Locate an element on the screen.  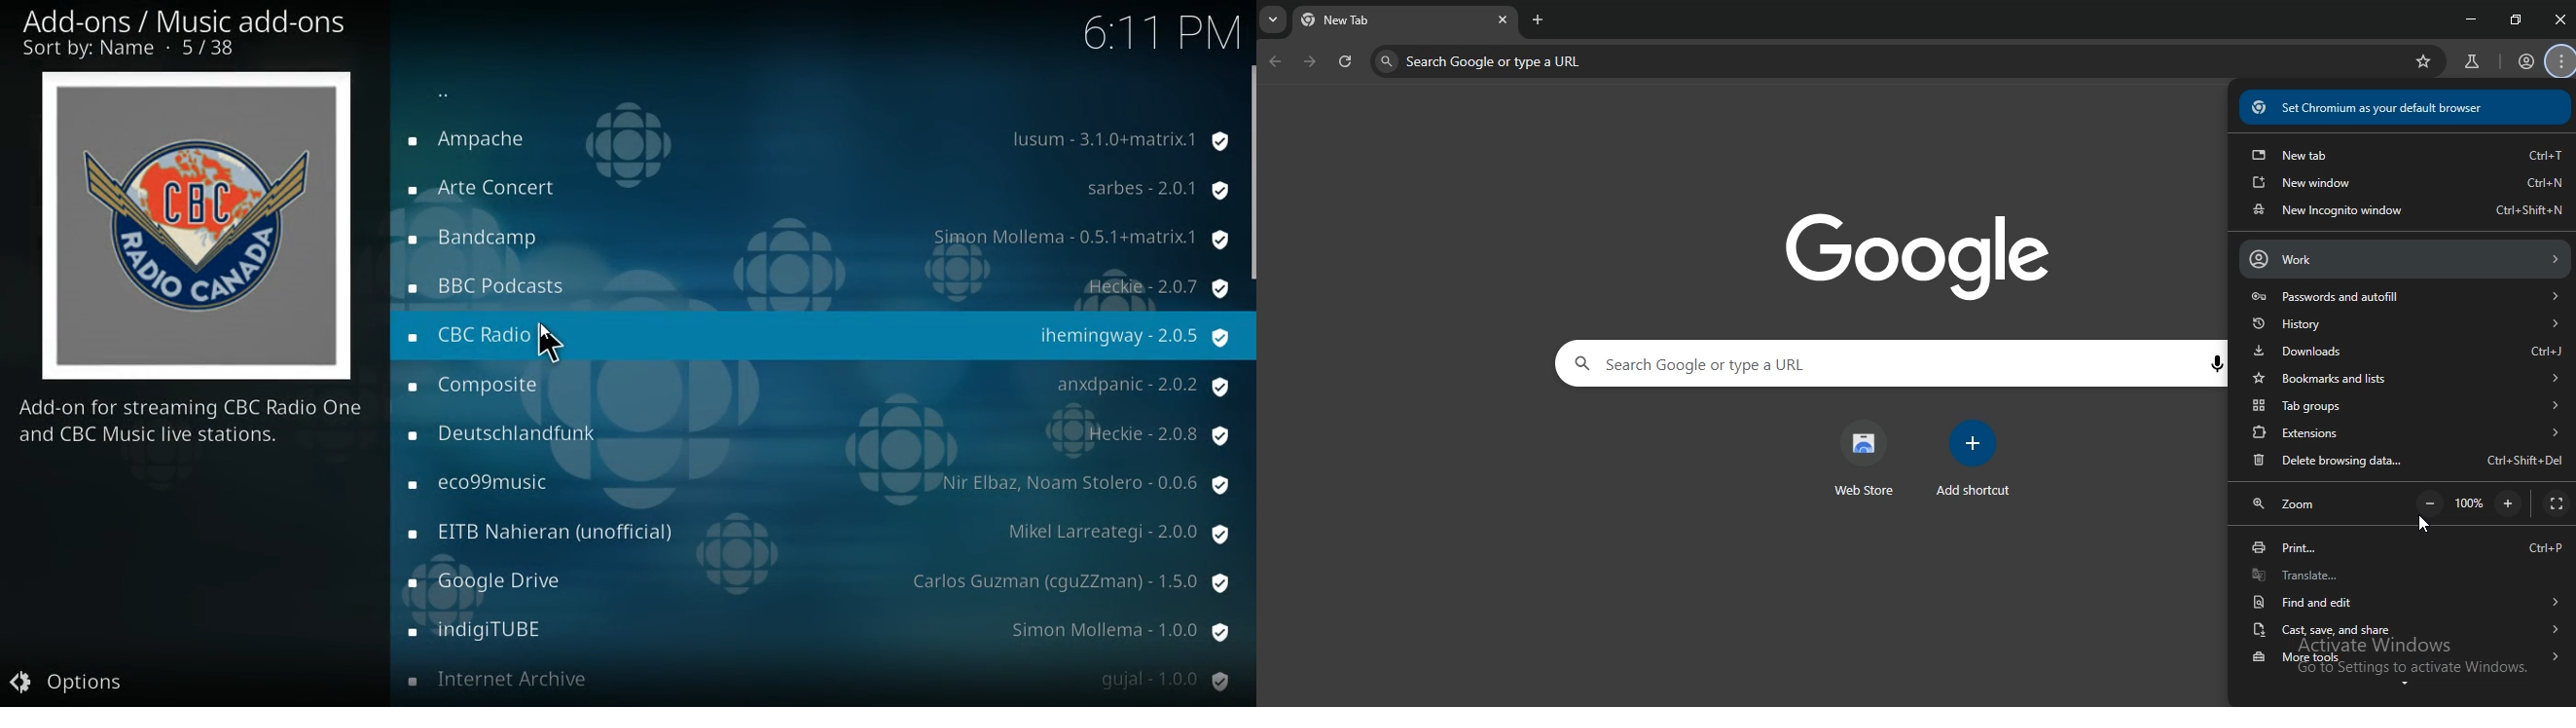
search tabs is located at coordinates (1275, 22).